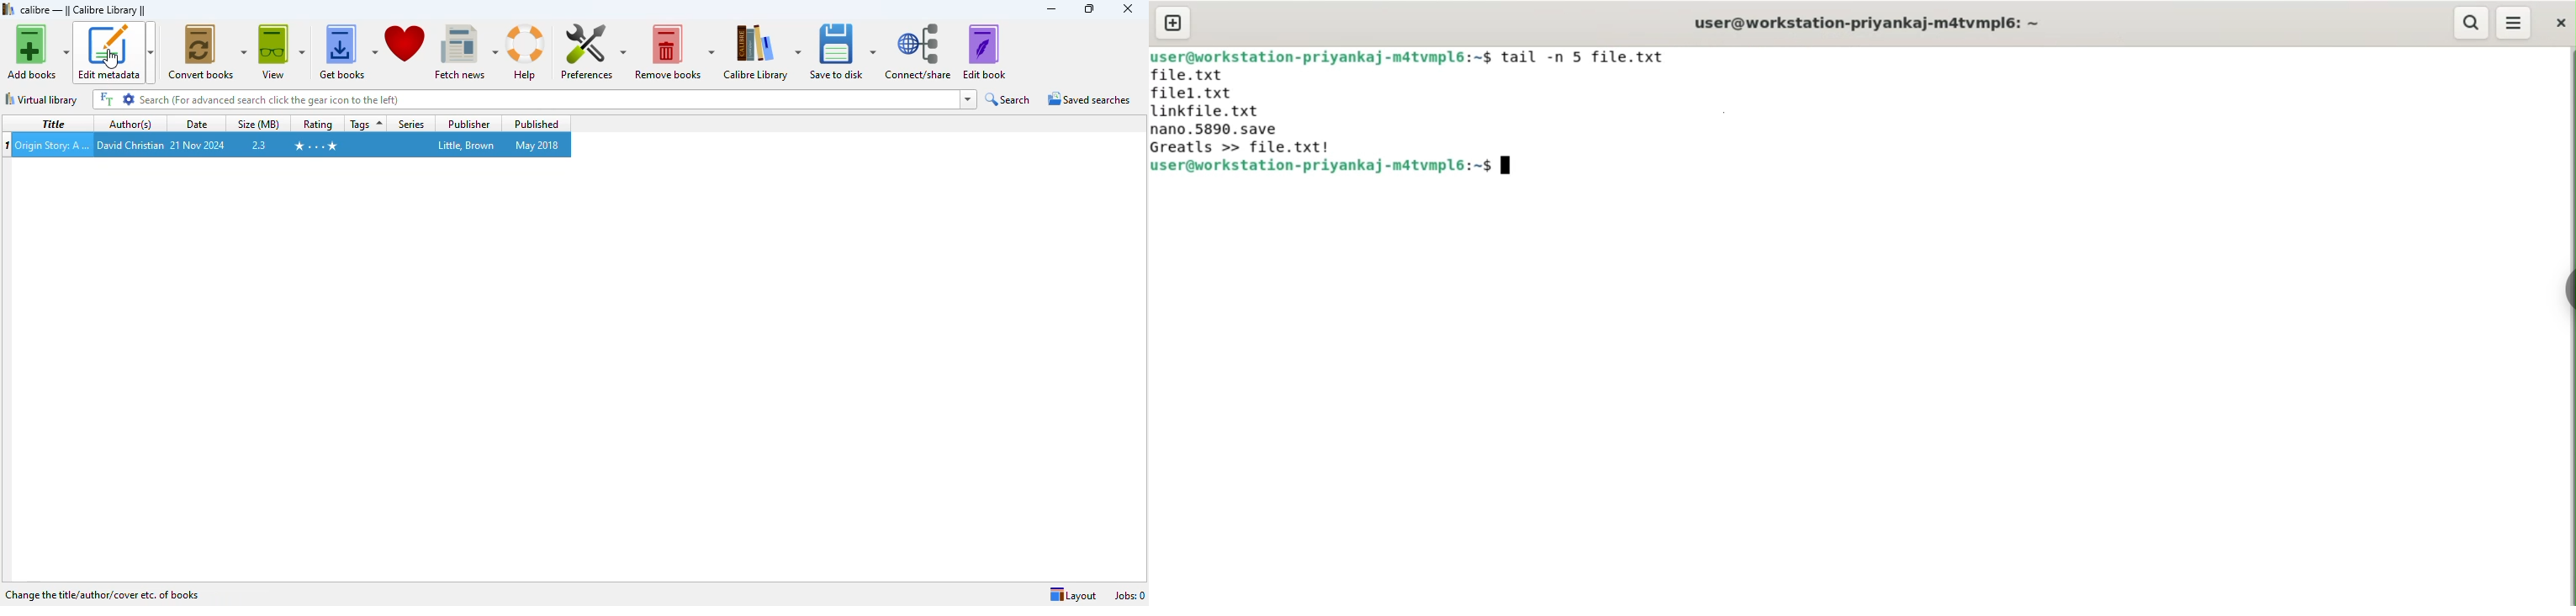  Describe the element at coordinates (84, 9) in the screenshot. I see `calibre library` at that location.